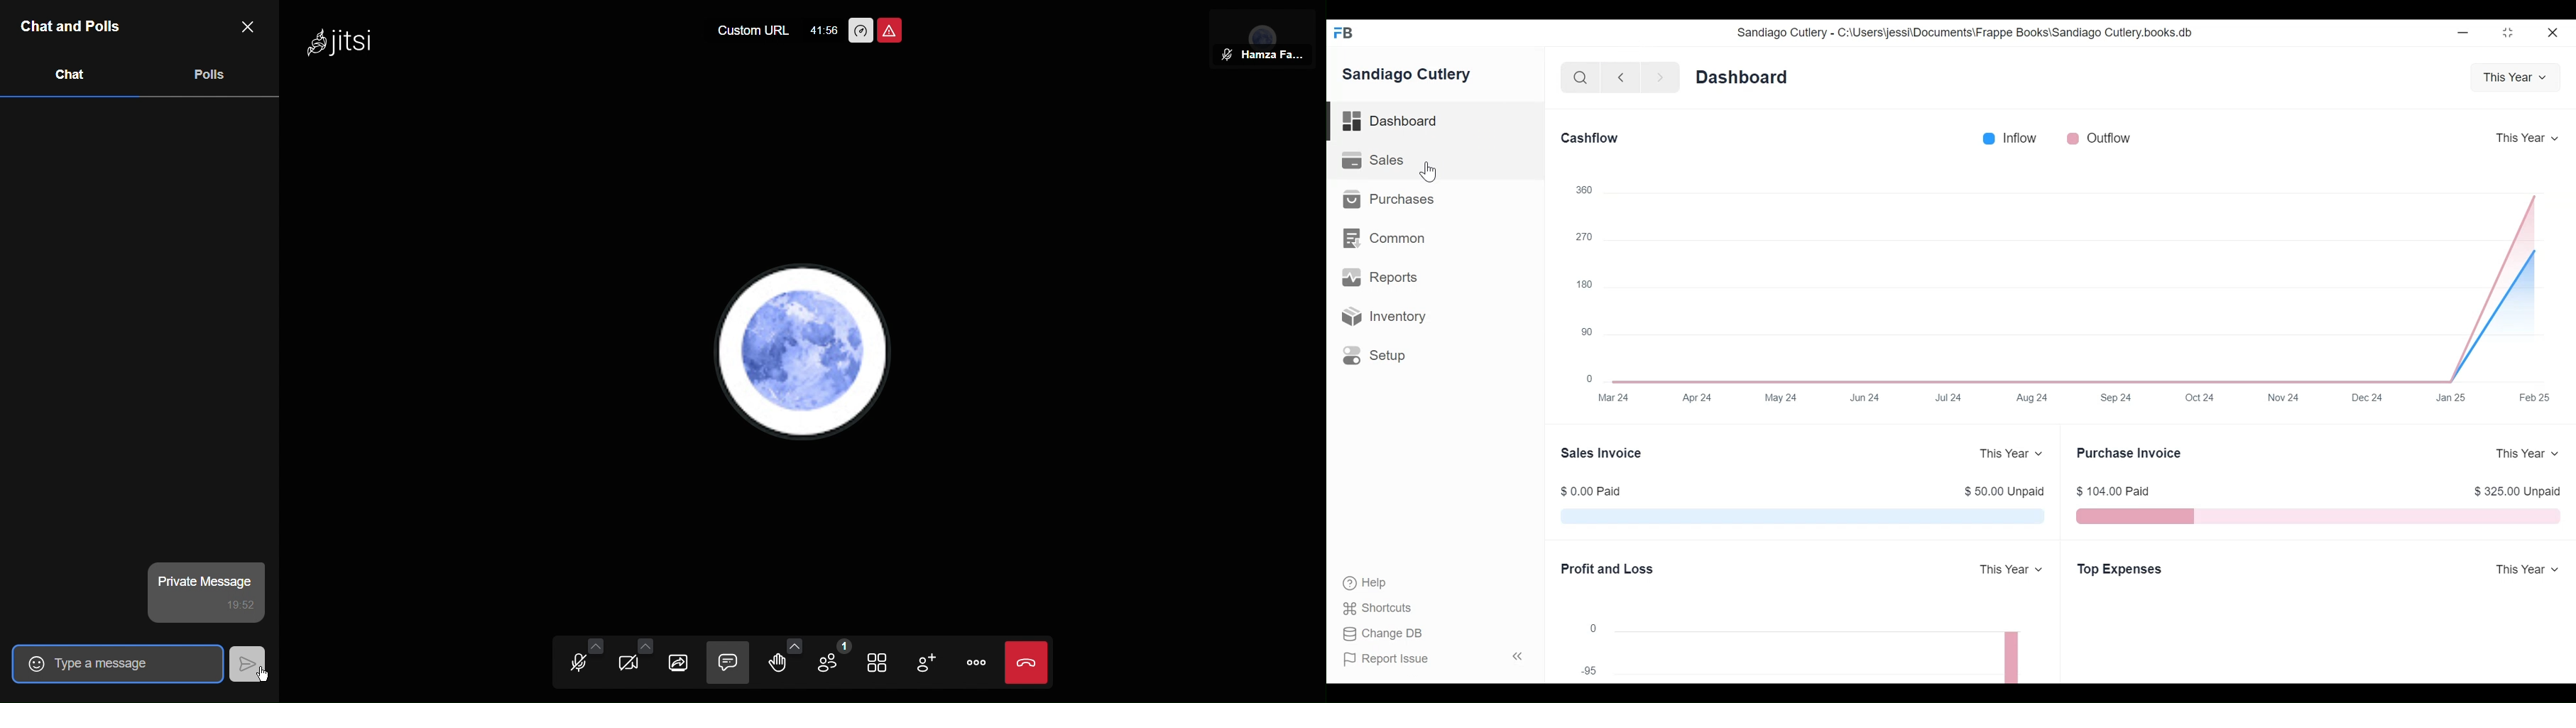 The height and width of the screenshot is (728, 2576). What do you see at coordinates (2281, 397) in the screenshot?
I see `Nov 24` at bounding box center [2281, 397].